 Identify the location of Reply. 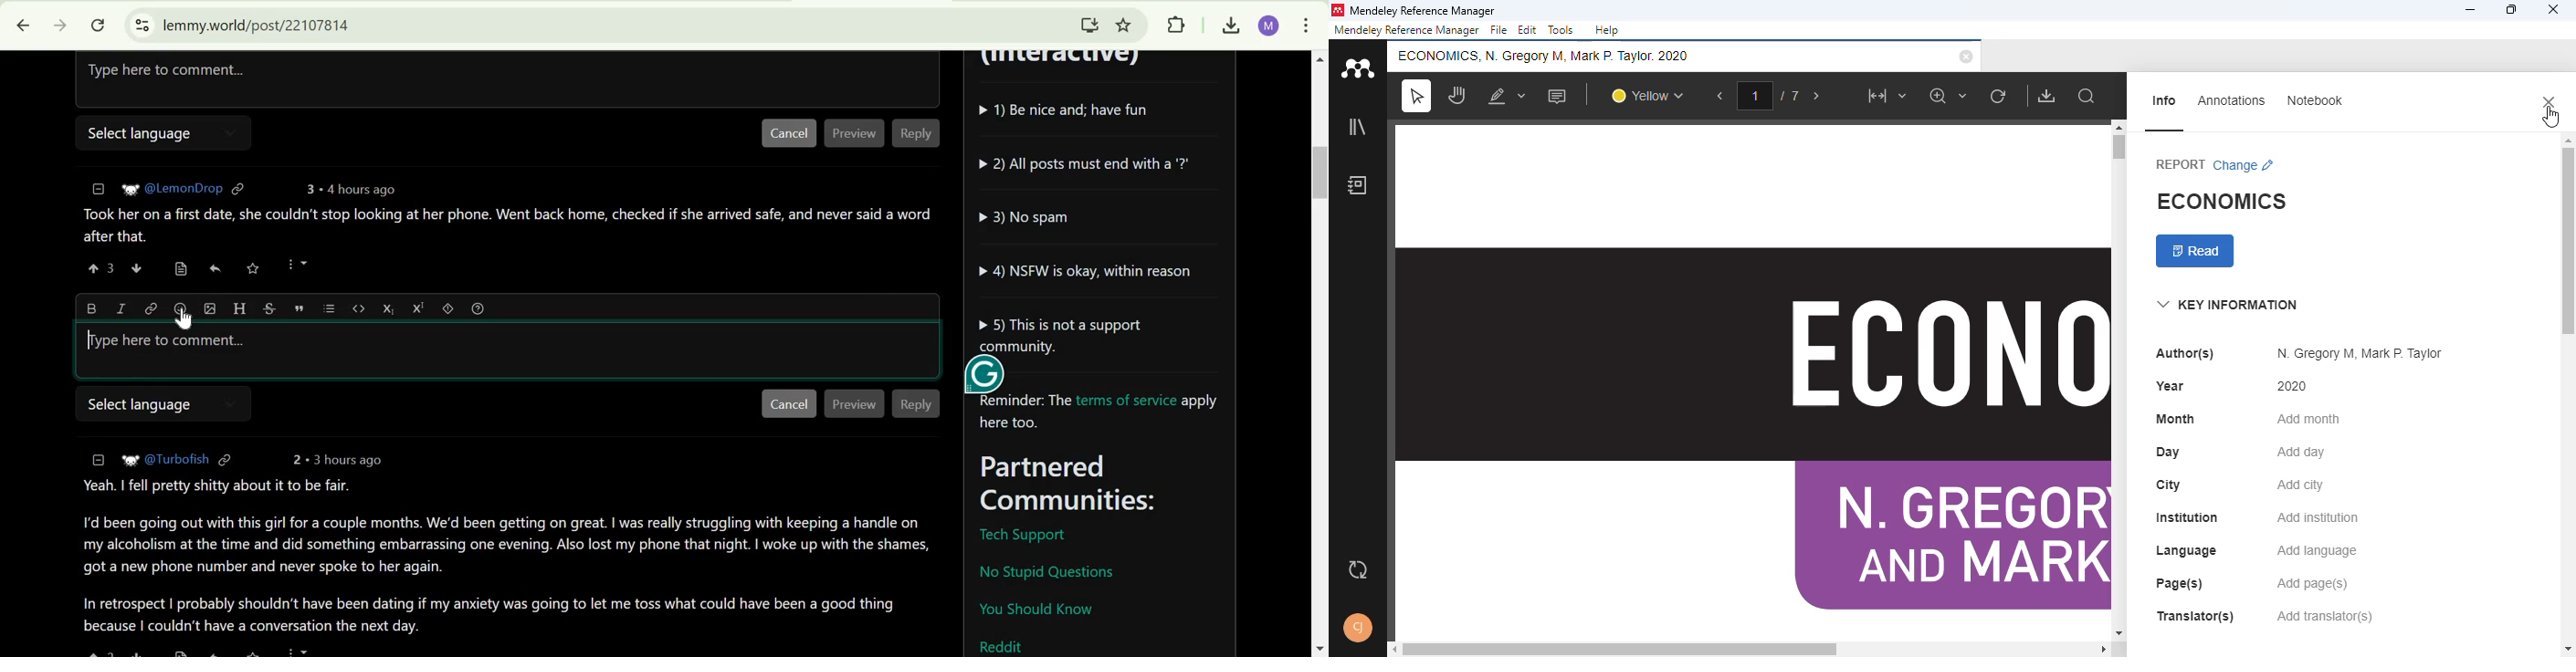
(918, 404).